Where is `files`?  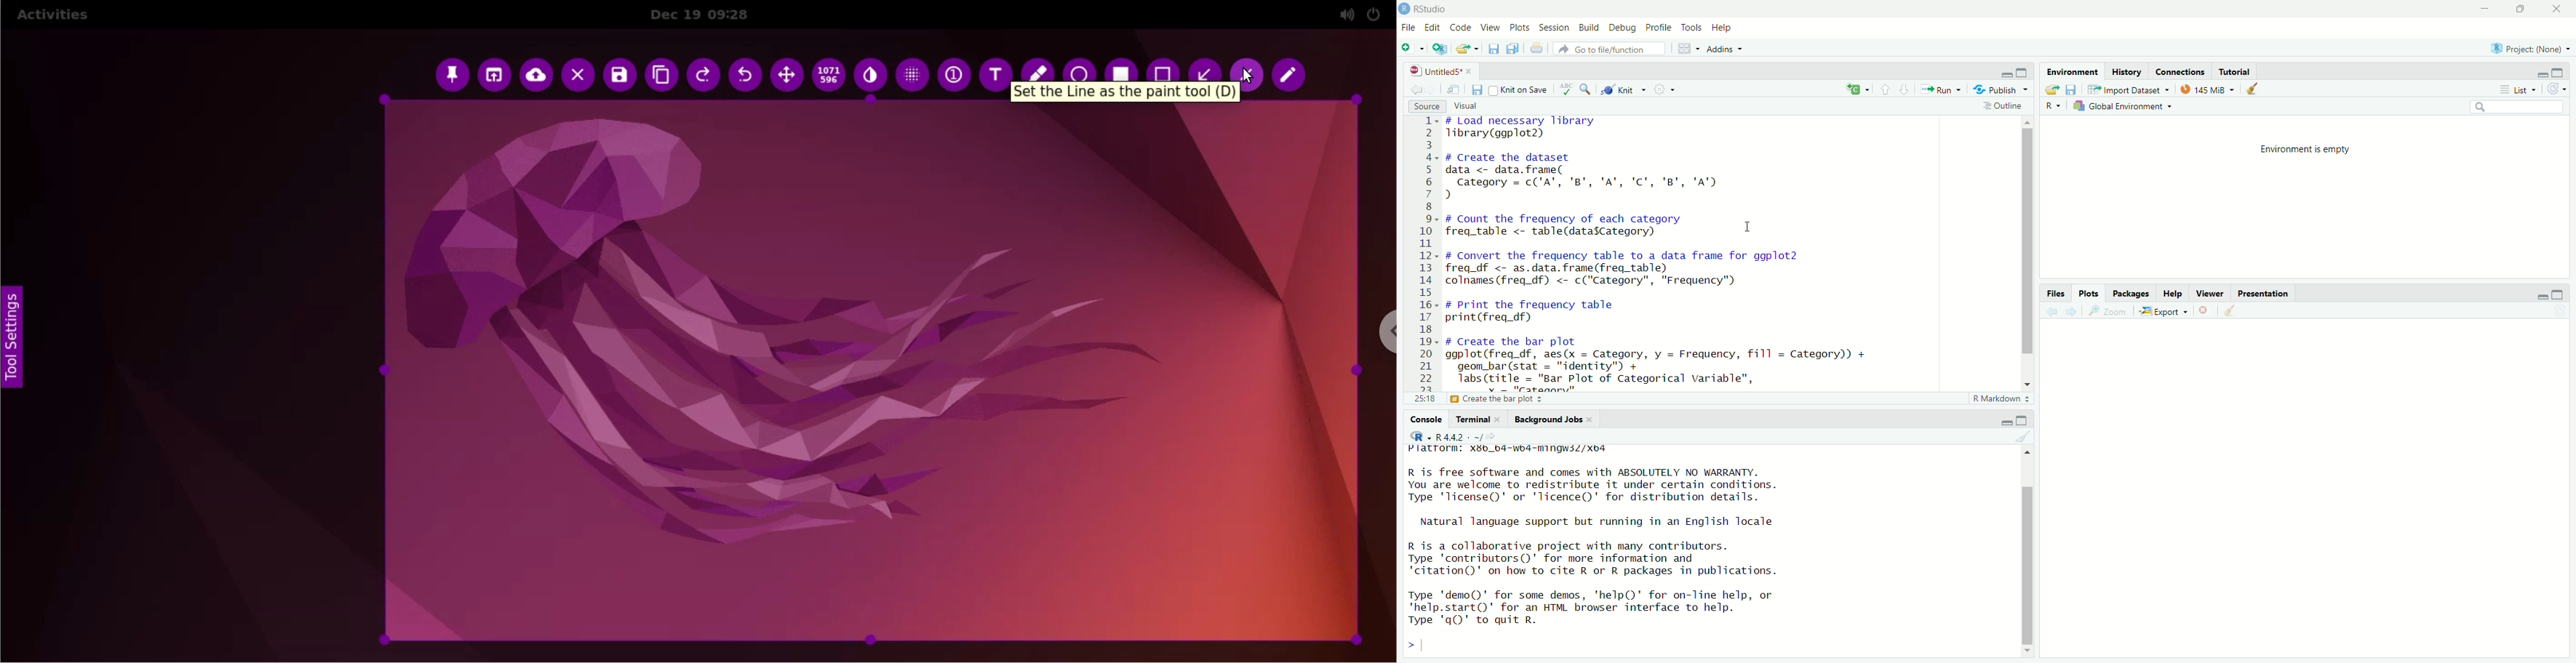 files is located at coordinates (2057, 294).